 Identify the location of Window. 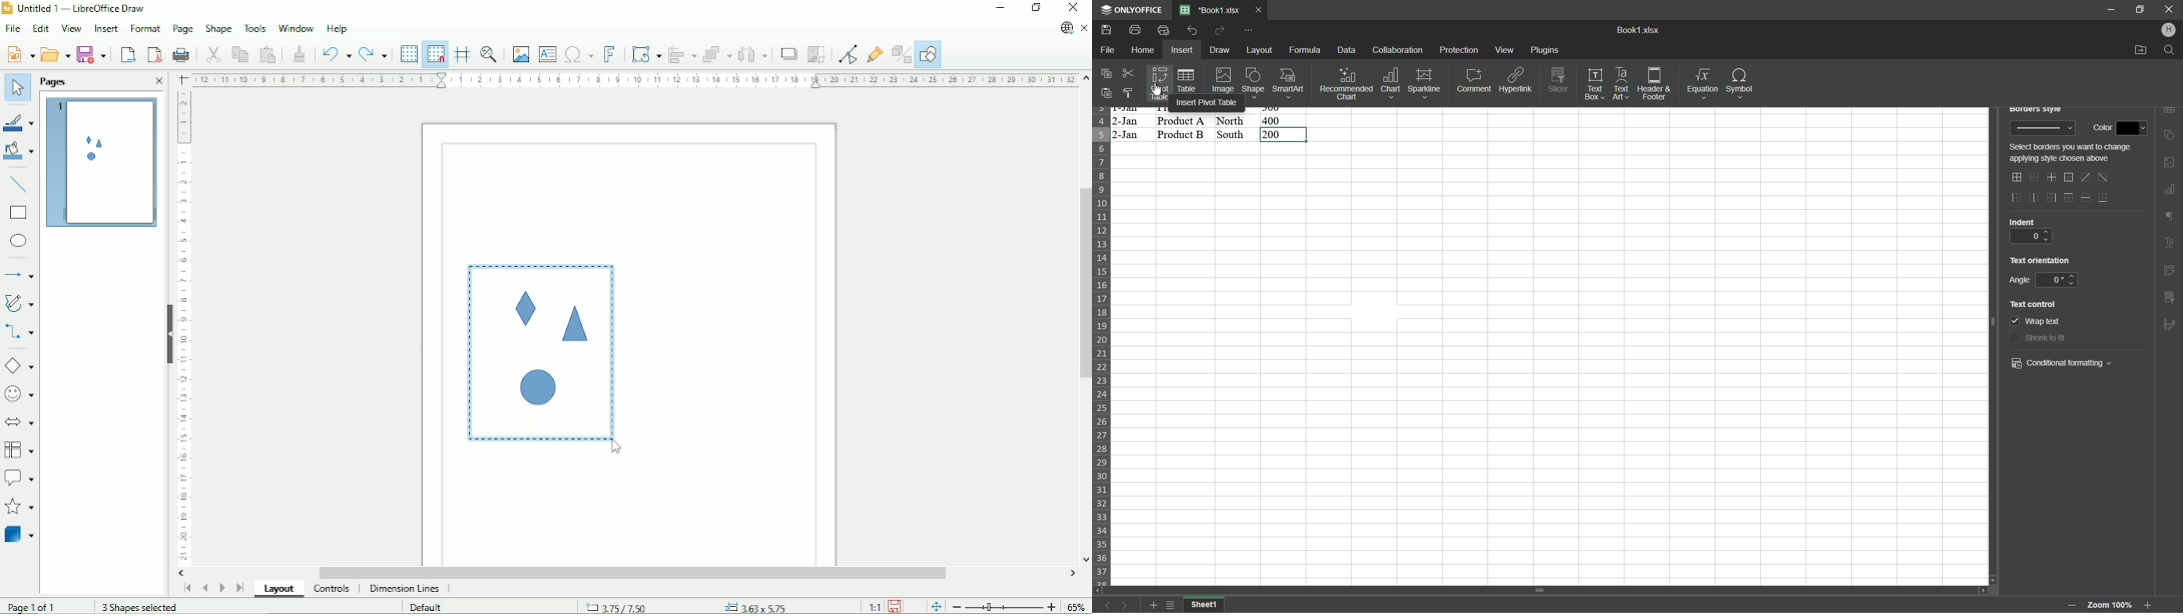
(294, 28).